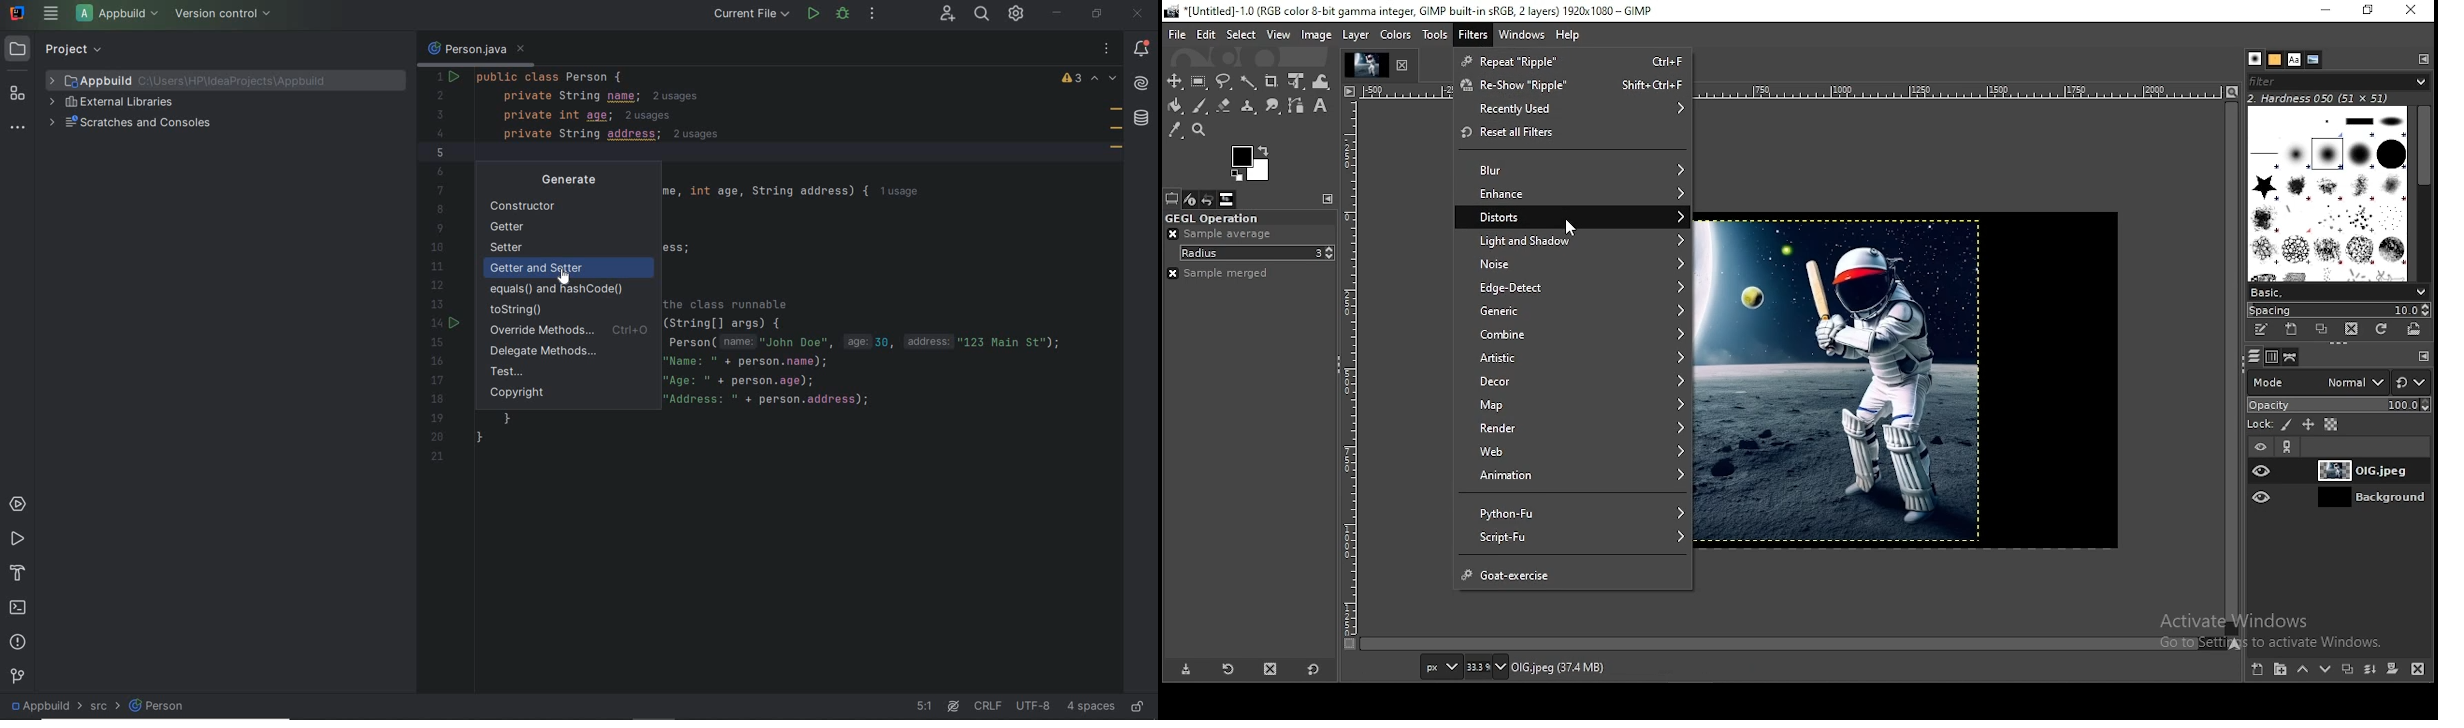  I want to click on animation, so click(1576, 475).